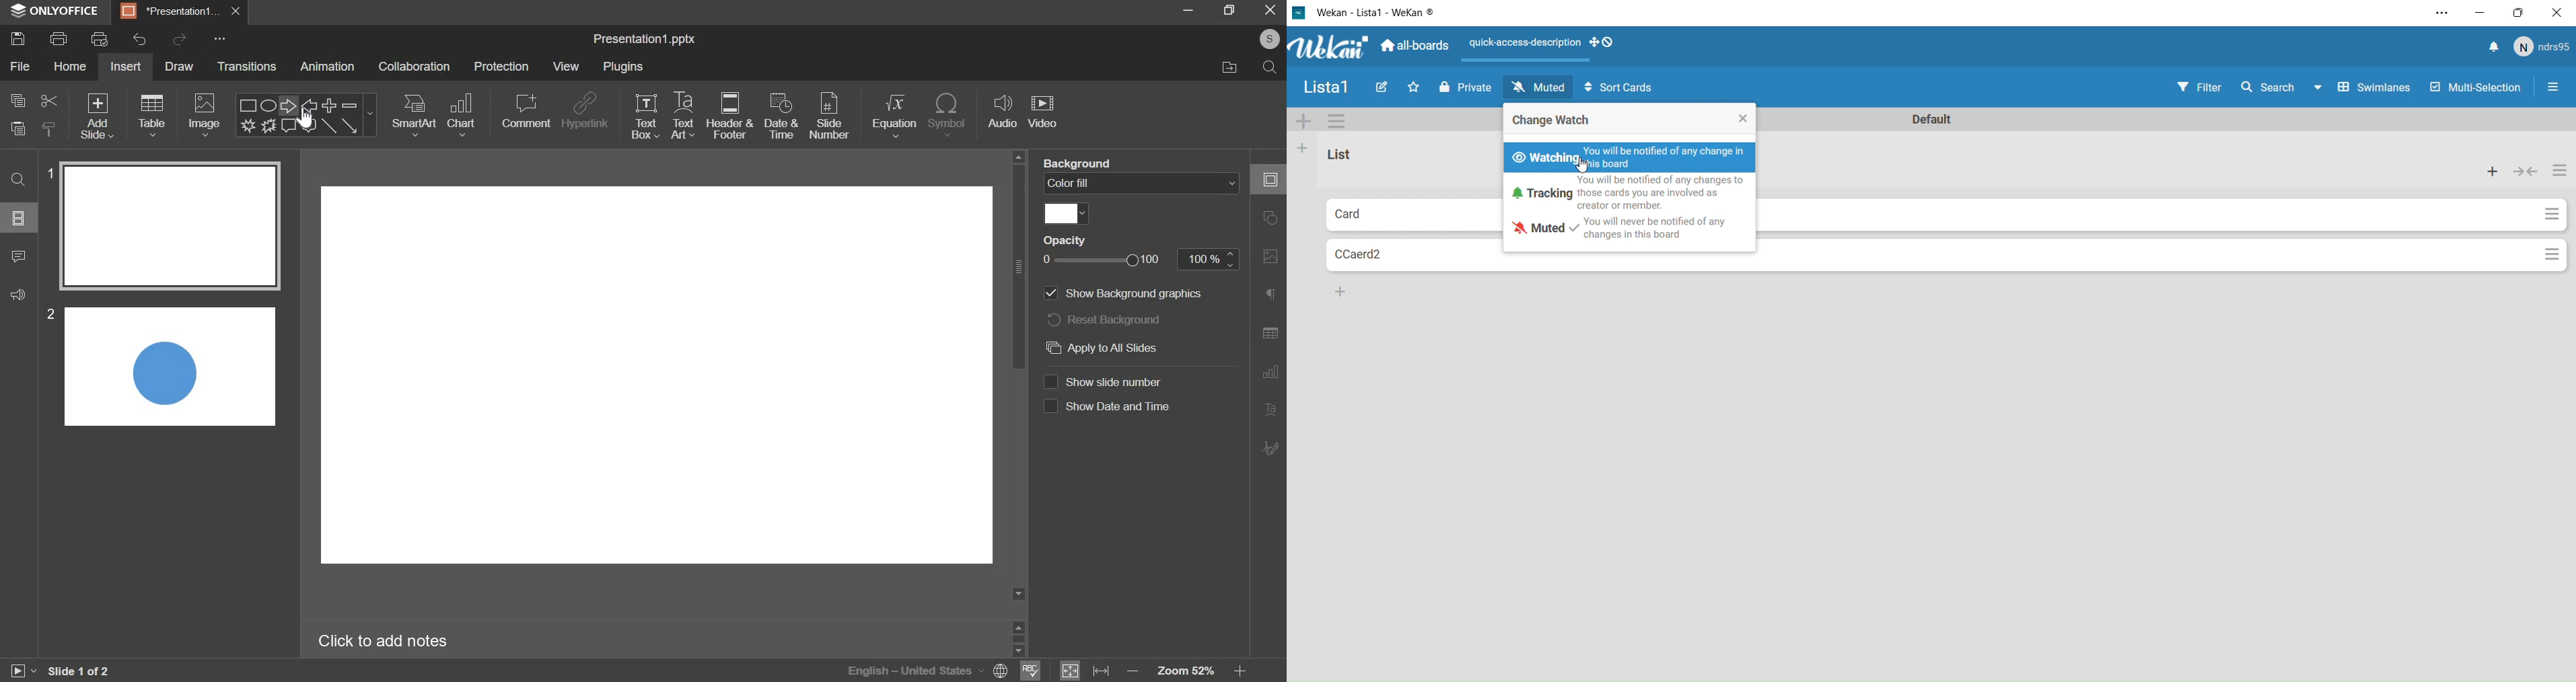 This screenshot has height=700, width=2576. I want to click on plugins, so click(624, 67).